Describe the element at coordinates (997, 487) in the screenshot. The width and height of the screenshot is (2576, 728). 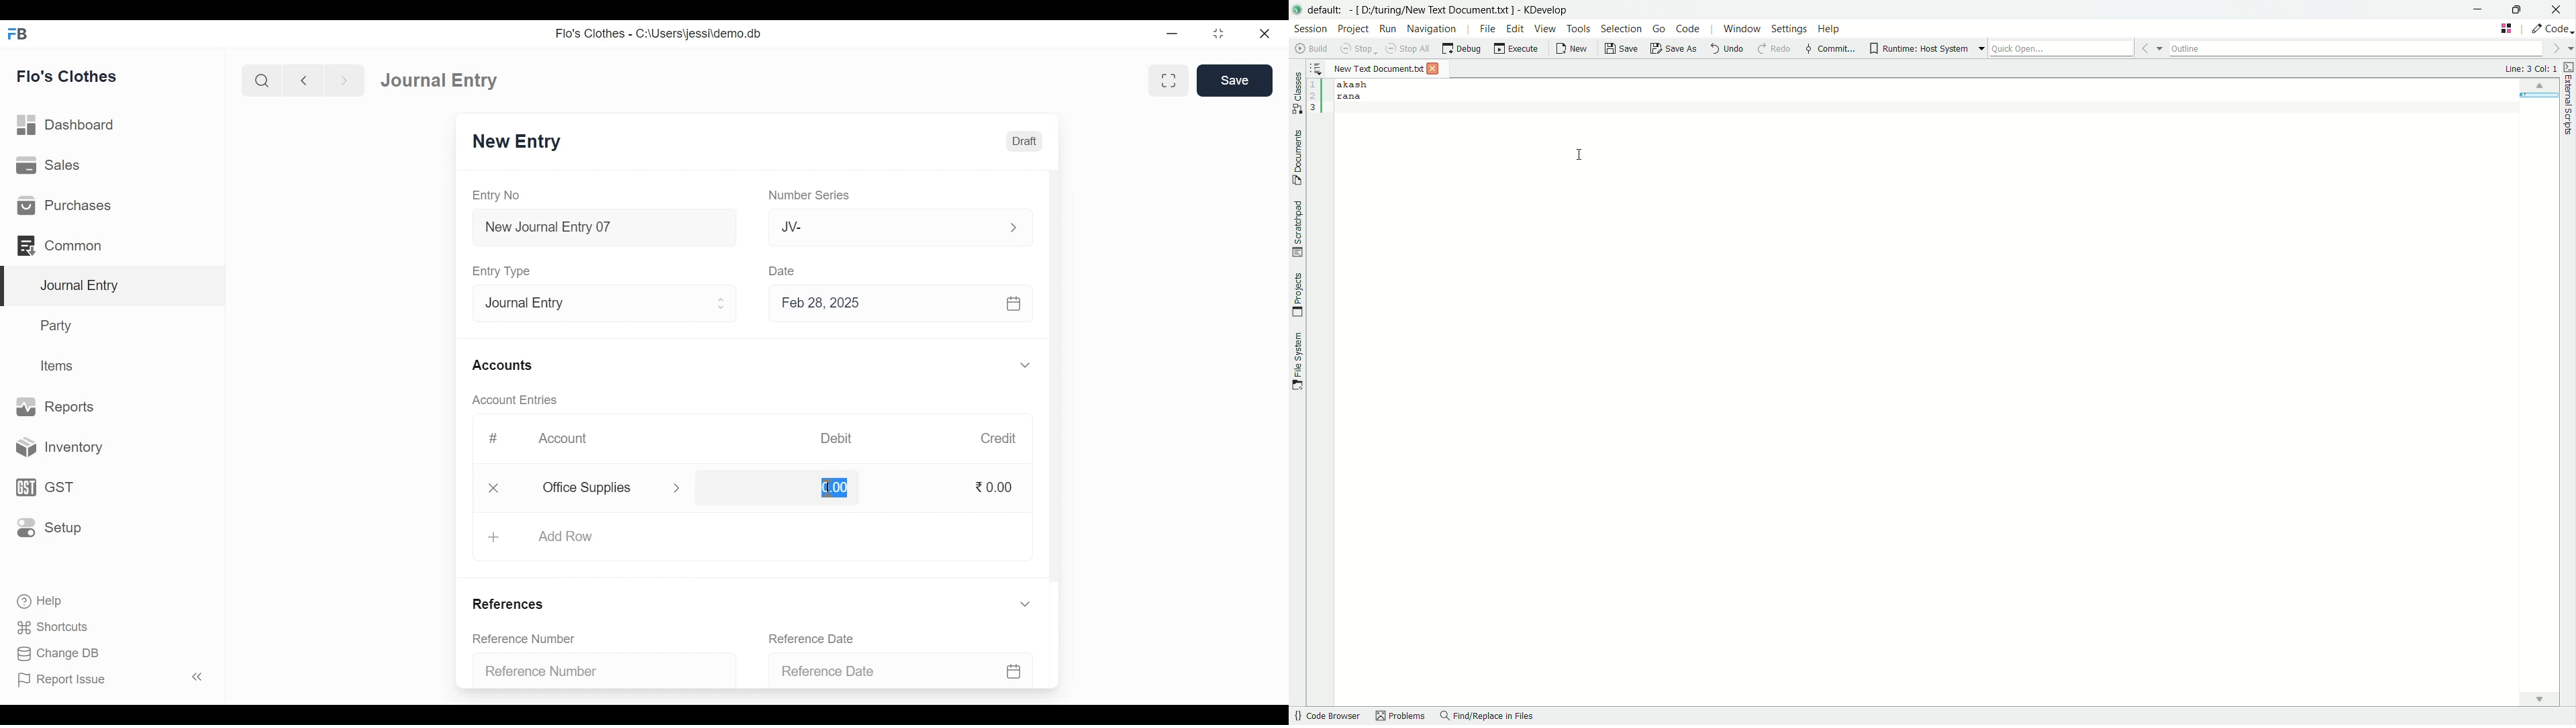
I see `0.00` at that location.